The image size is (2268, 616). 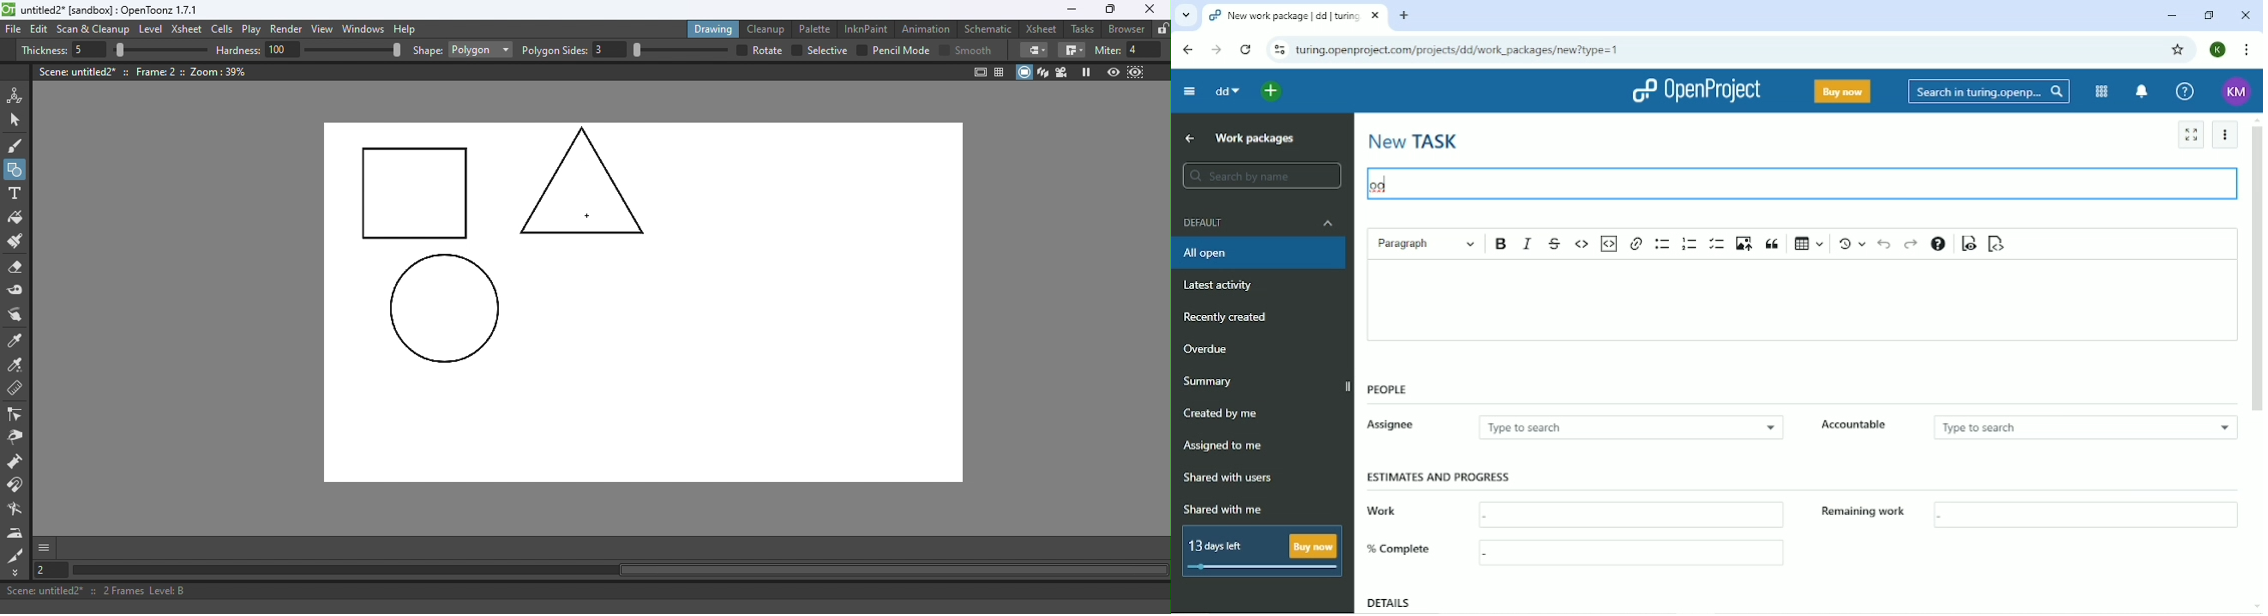 I want to click on K, so click(x=2217, y=49).